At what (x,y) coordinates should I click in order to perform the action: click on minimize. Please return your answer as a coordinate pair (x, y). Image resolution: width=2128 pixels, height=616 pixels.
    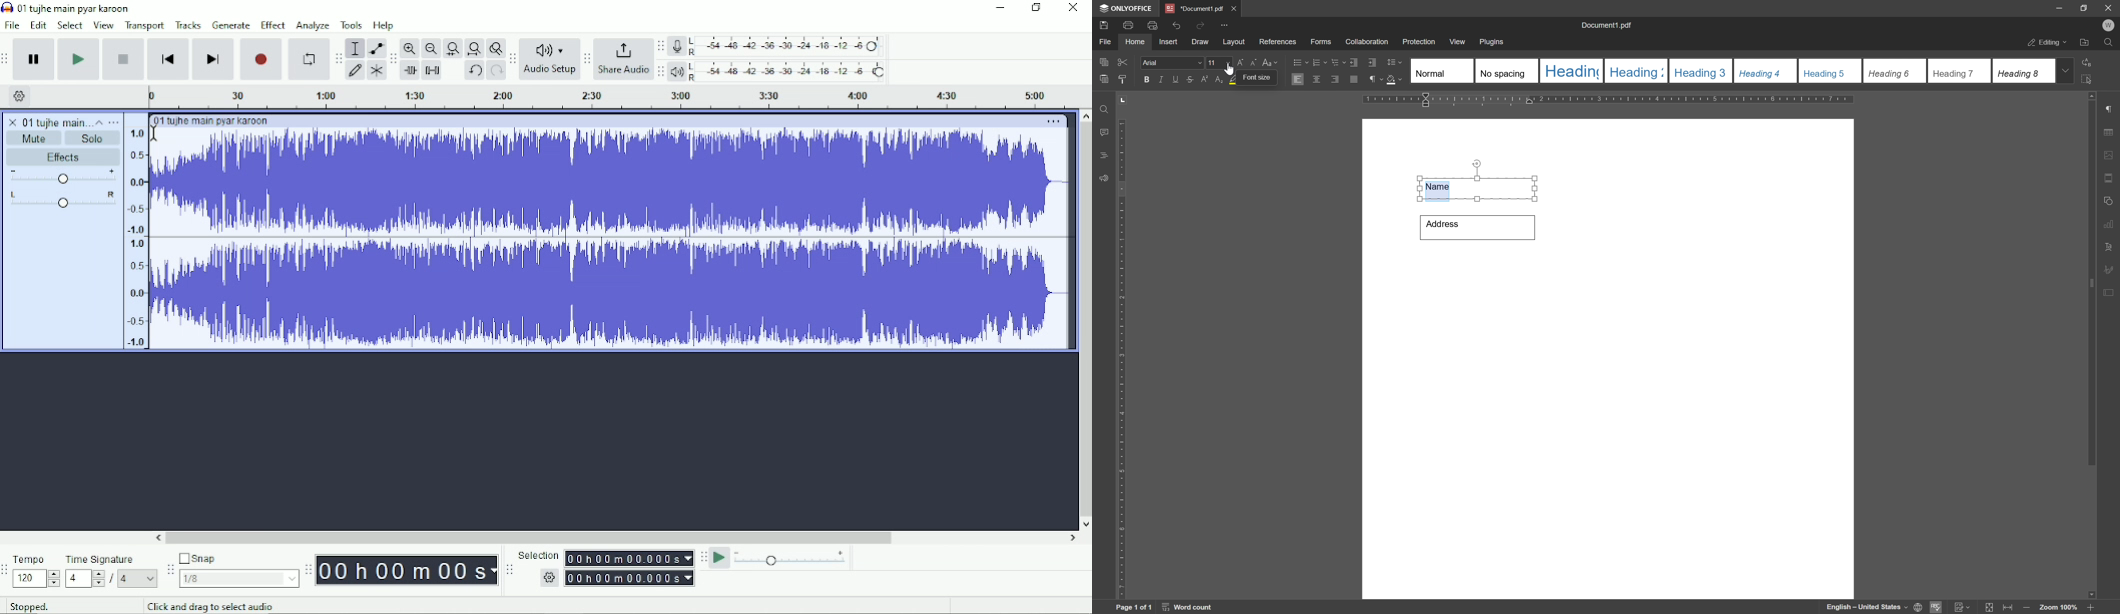
    Looking at the image, I should click on (2055, 7).